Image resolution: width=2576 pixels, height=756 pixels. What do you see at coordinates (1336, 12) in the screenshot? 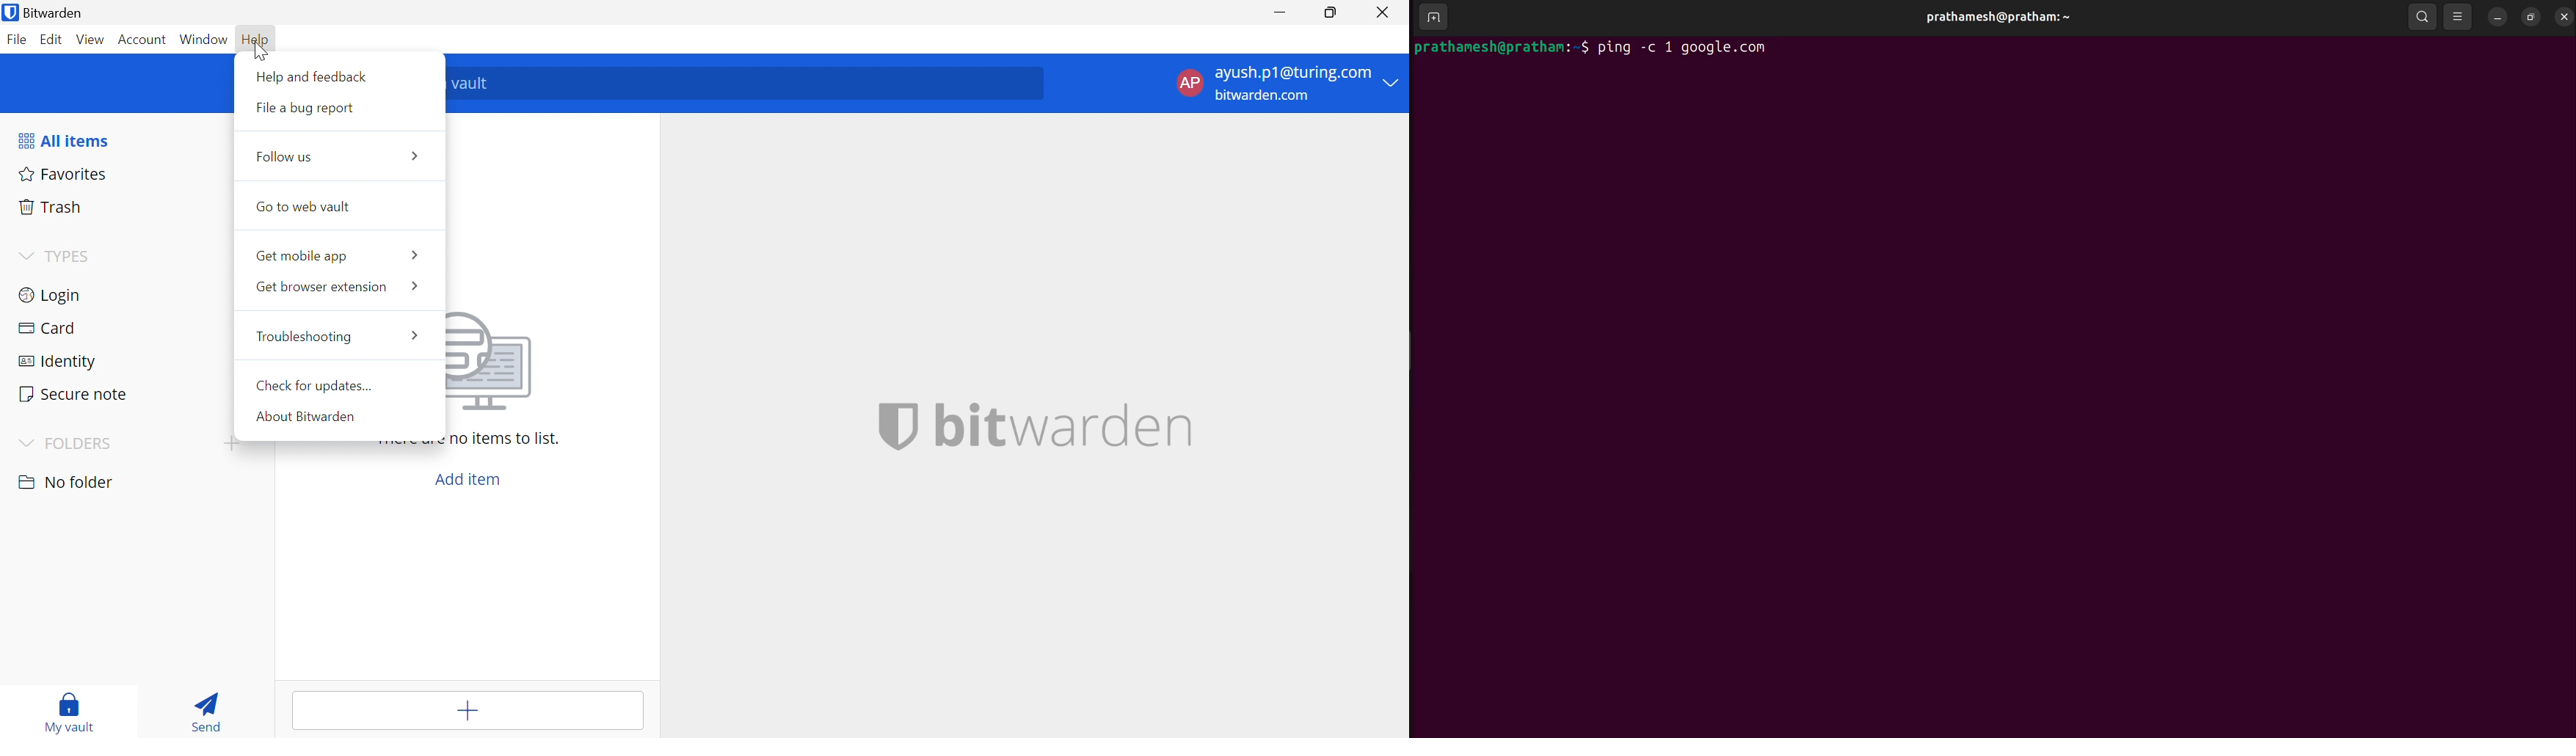
I see `Restore Down` at bounding box center [1336, 12].